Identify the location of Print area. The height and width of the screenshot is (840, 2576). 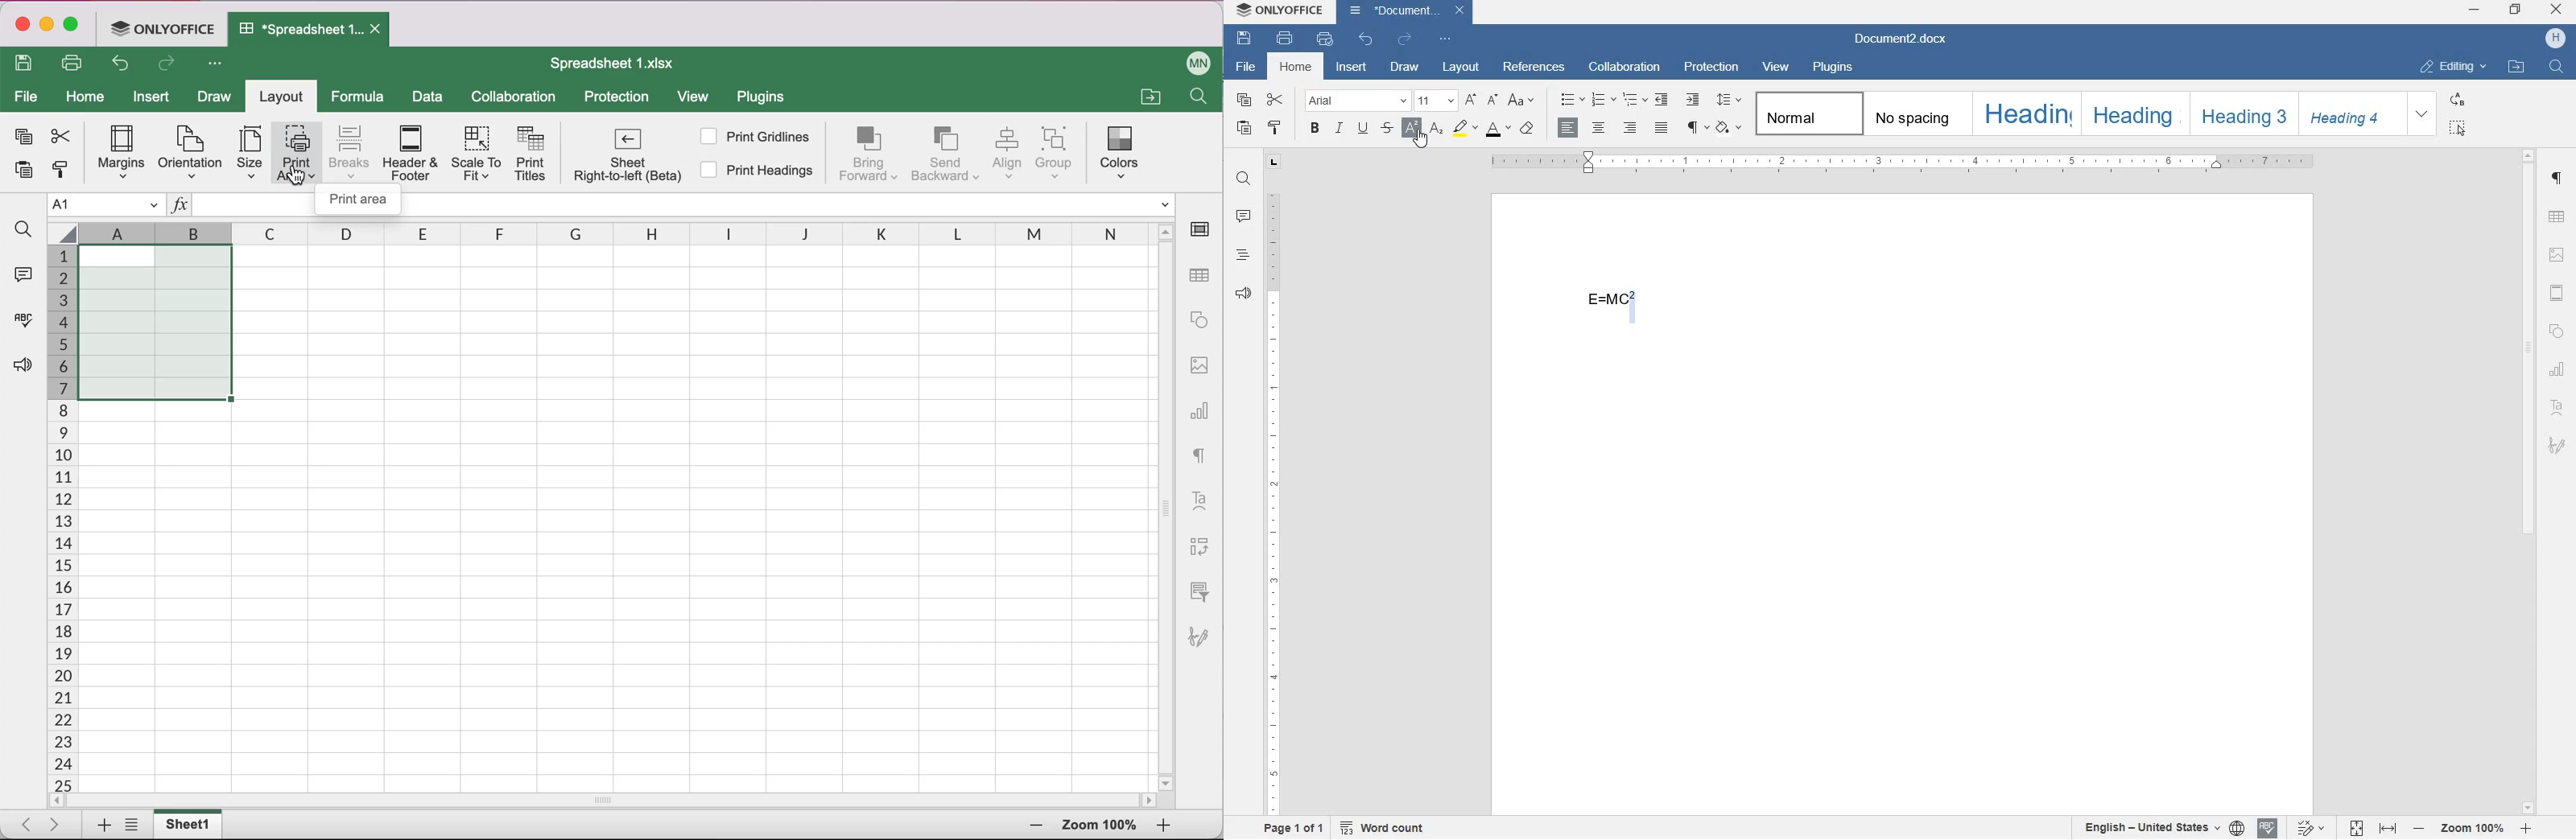
(357, 200).